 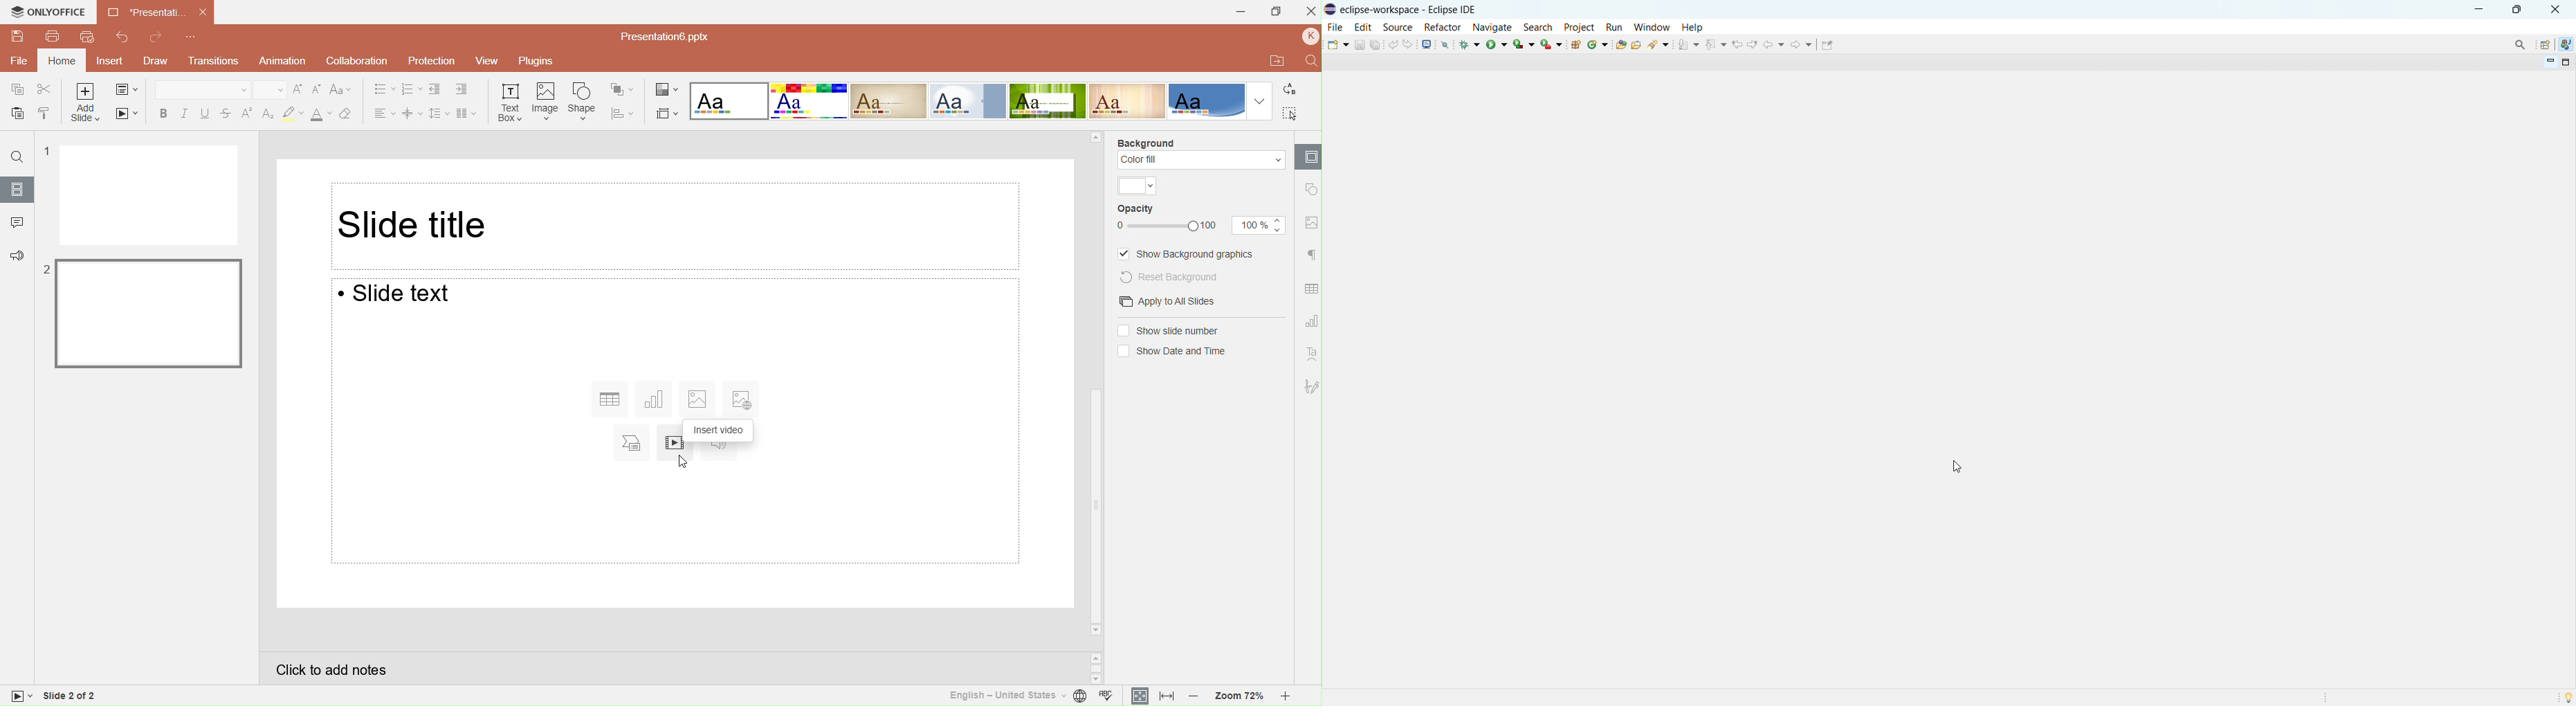 What do you see at coordinates (212, 62) in the screenshot?
I see `Transitions` at bounding box center [212, 62].